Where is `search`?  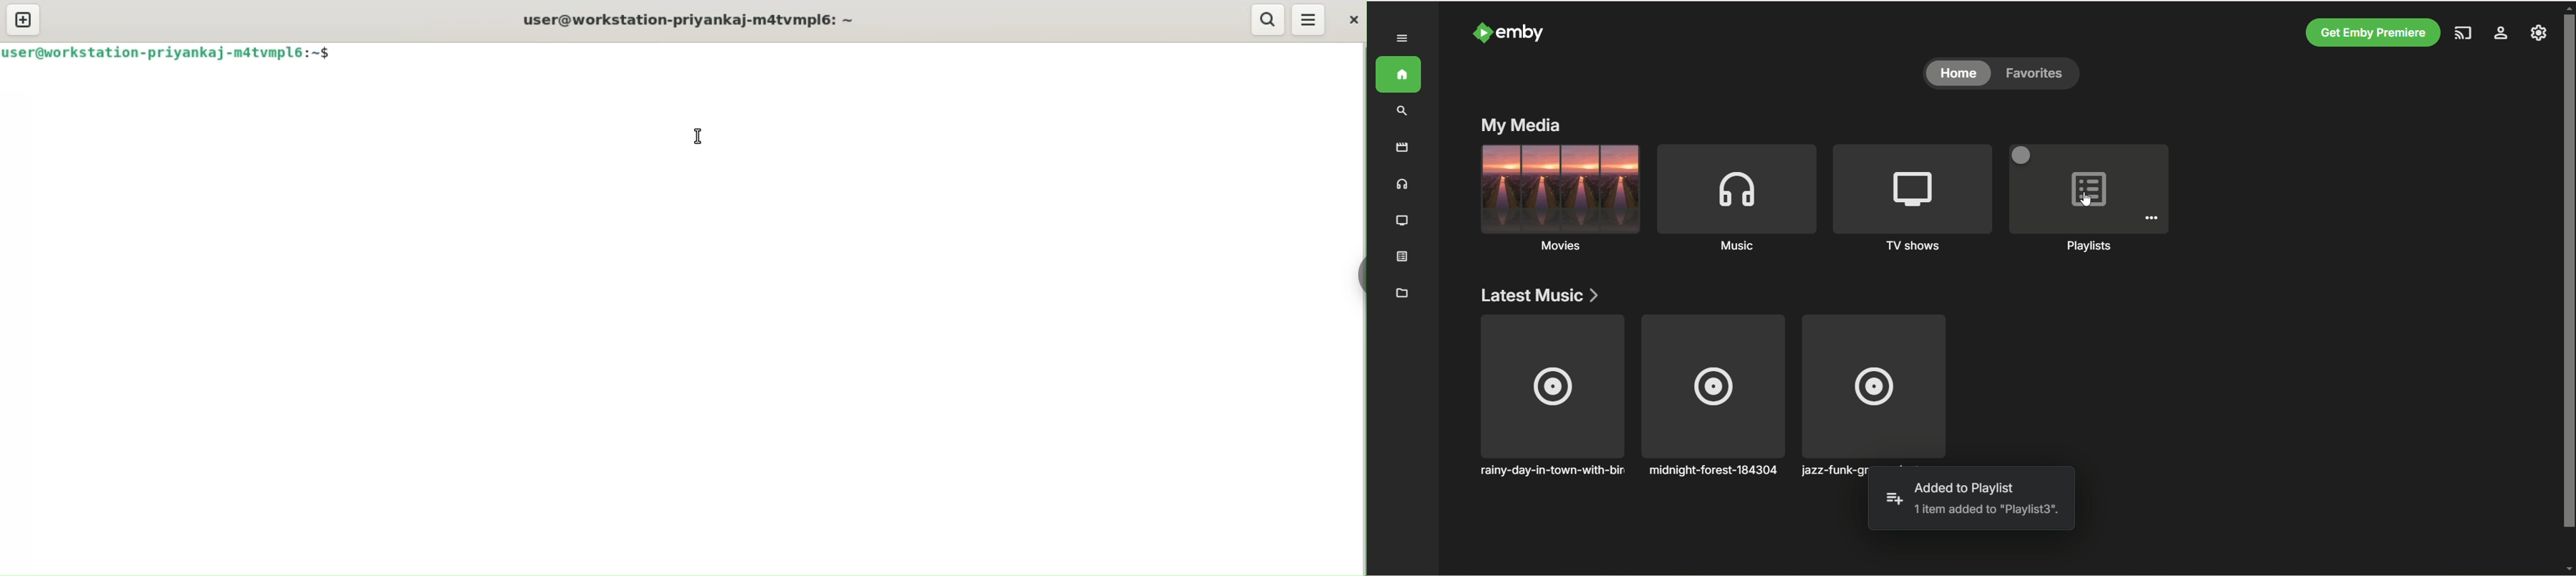 search is located at coordinates (1404, 112).